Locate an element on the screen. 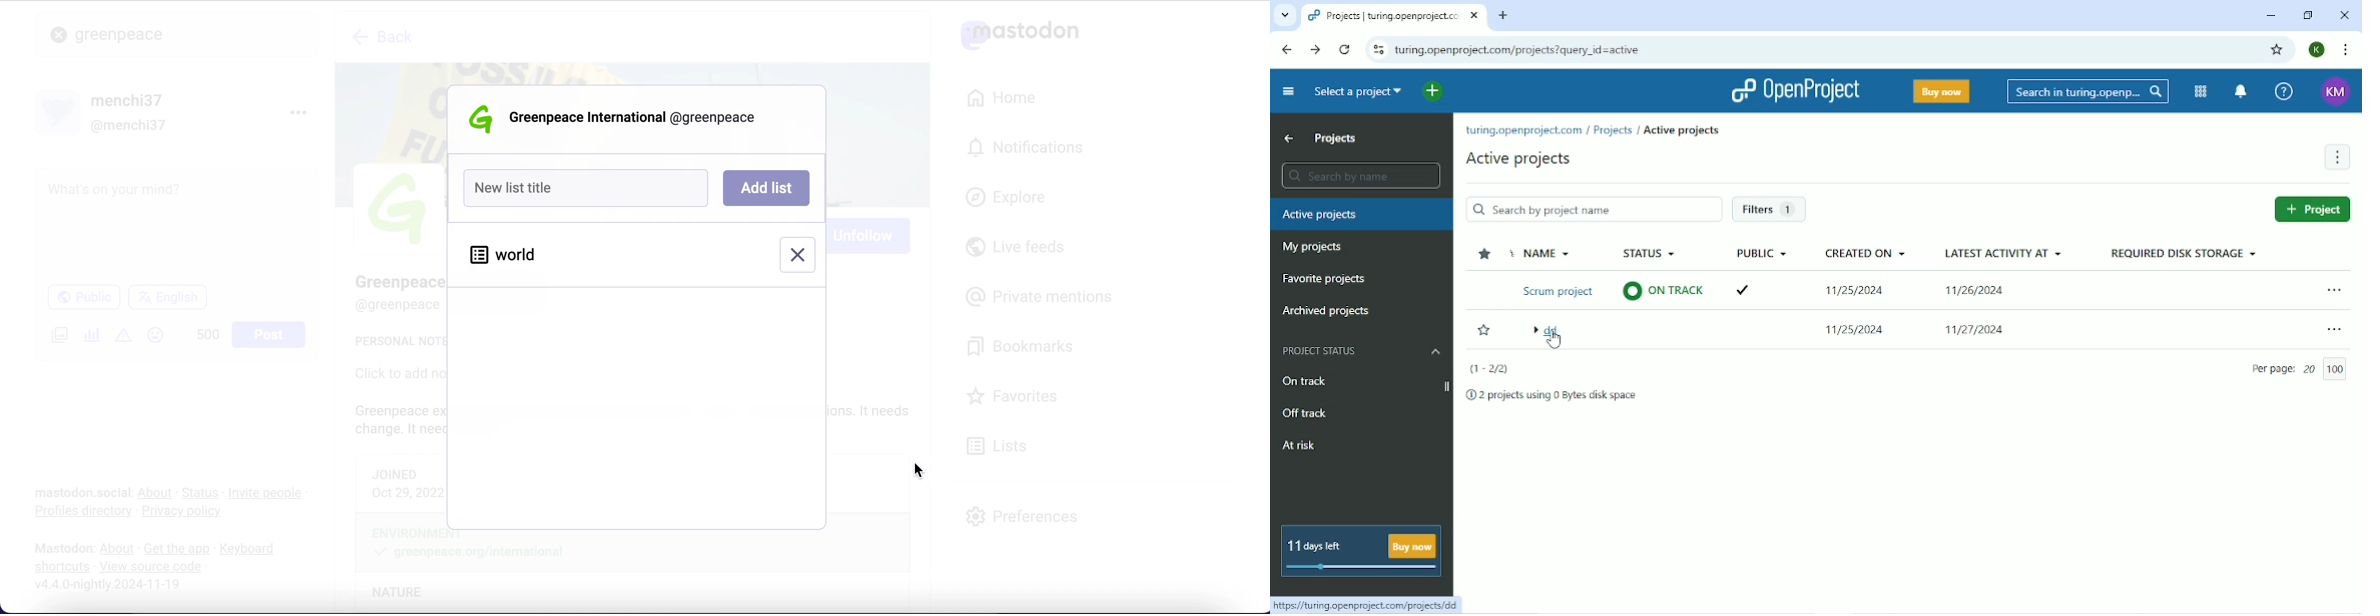 This screenshot has width=2380, height=616. add a poll is located at coordinates (91, 338).